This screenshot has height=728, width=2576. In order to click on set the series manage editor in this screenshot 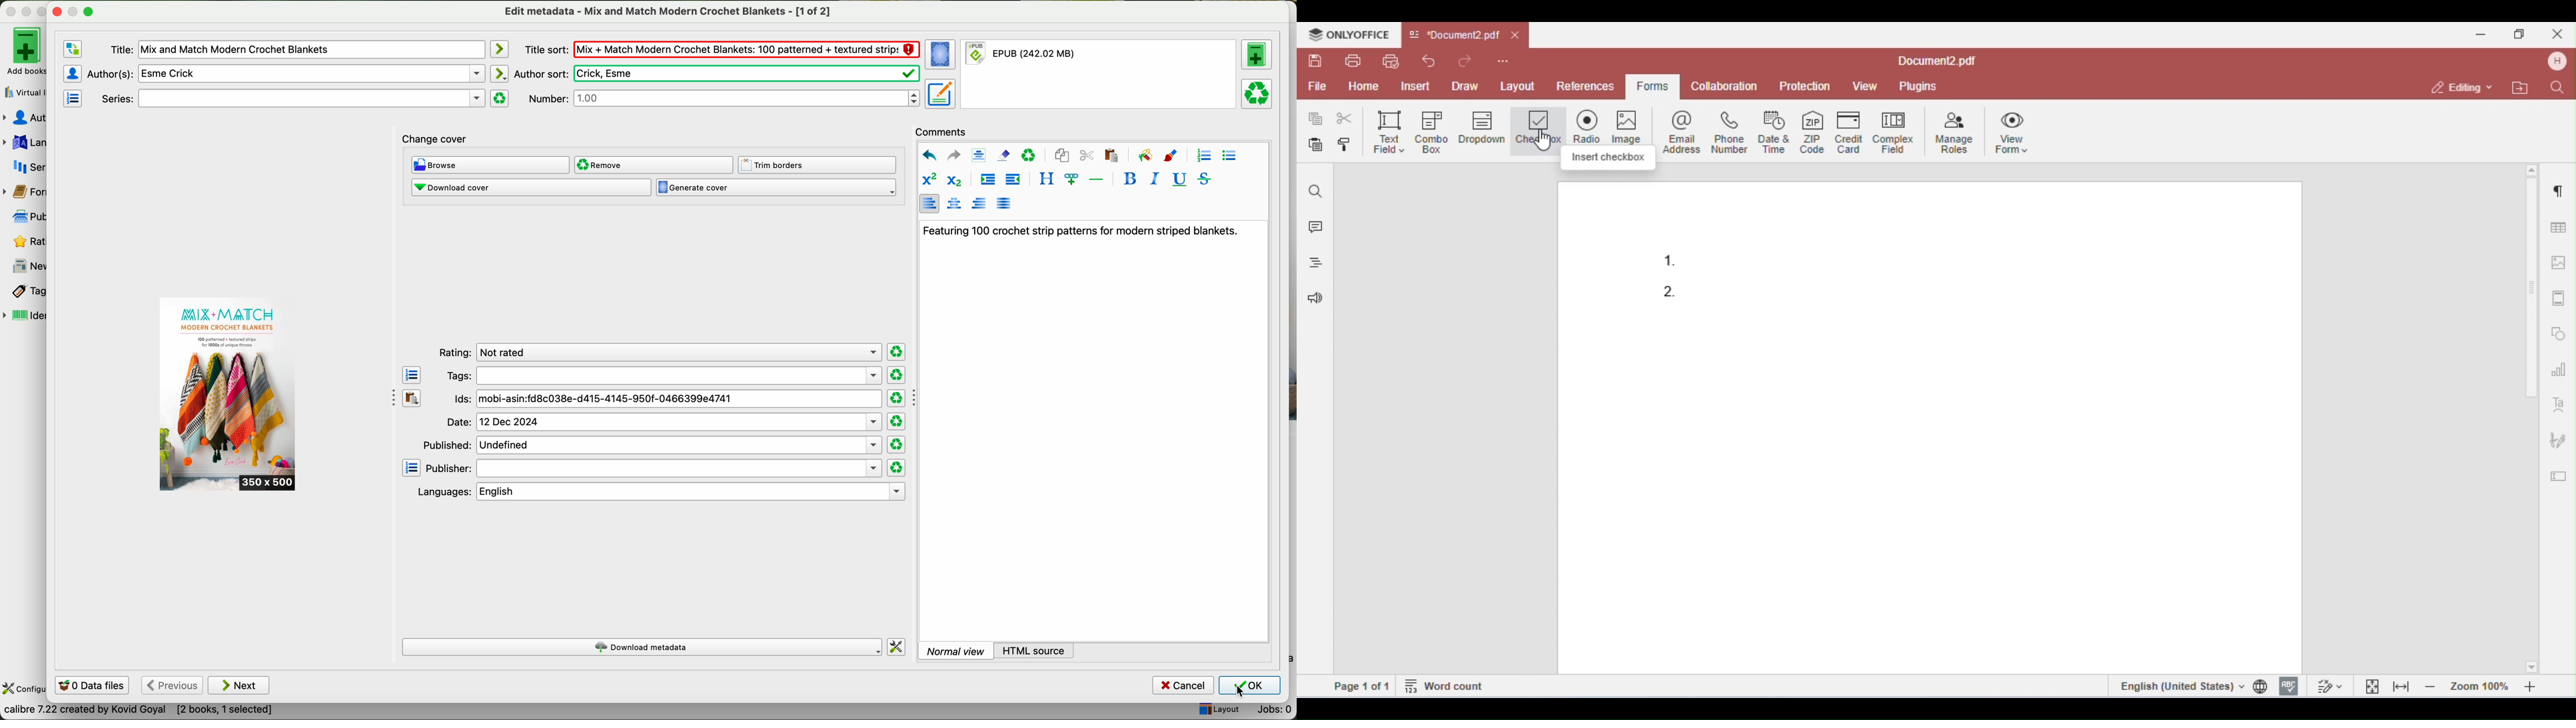, I will do `click(71, 97)`.